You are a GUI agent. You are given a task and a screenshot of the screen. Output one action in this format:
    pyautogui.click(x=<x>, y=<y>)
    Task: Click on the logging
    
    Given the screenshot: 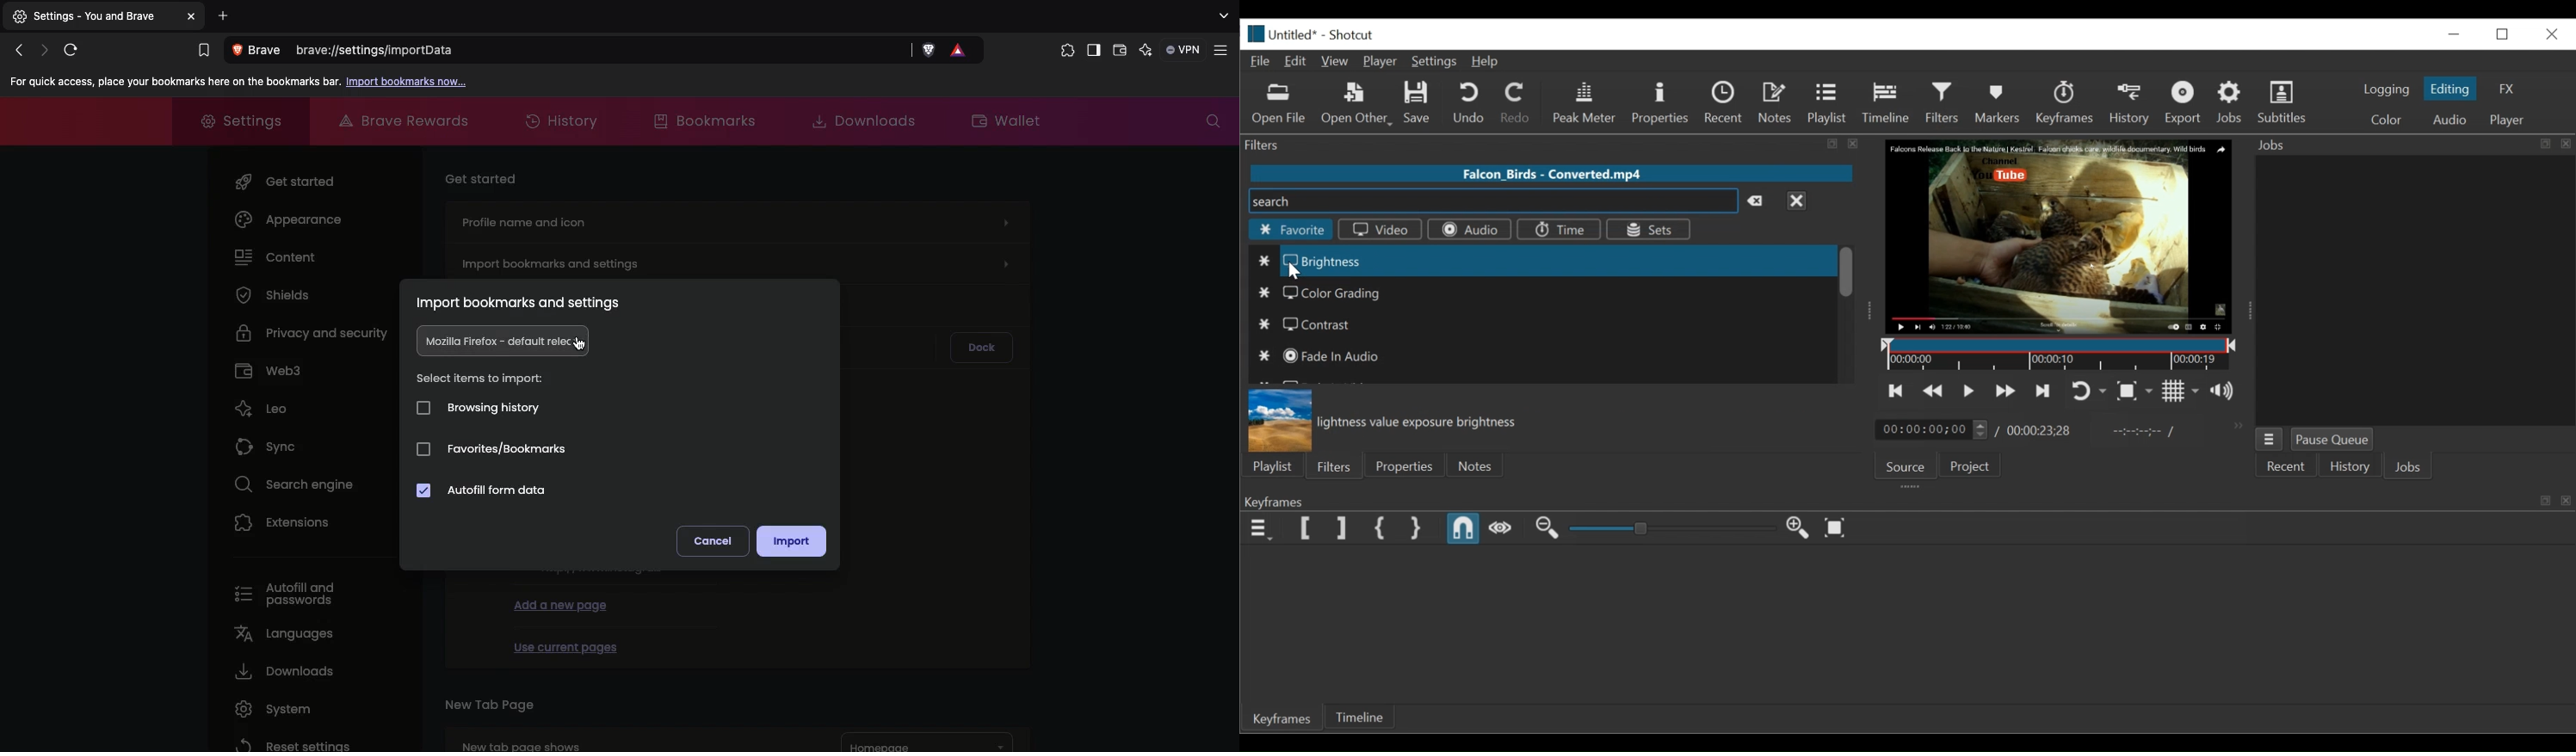 What is the action you would take?
    pyautogui.click(x=2386, y=91)
    